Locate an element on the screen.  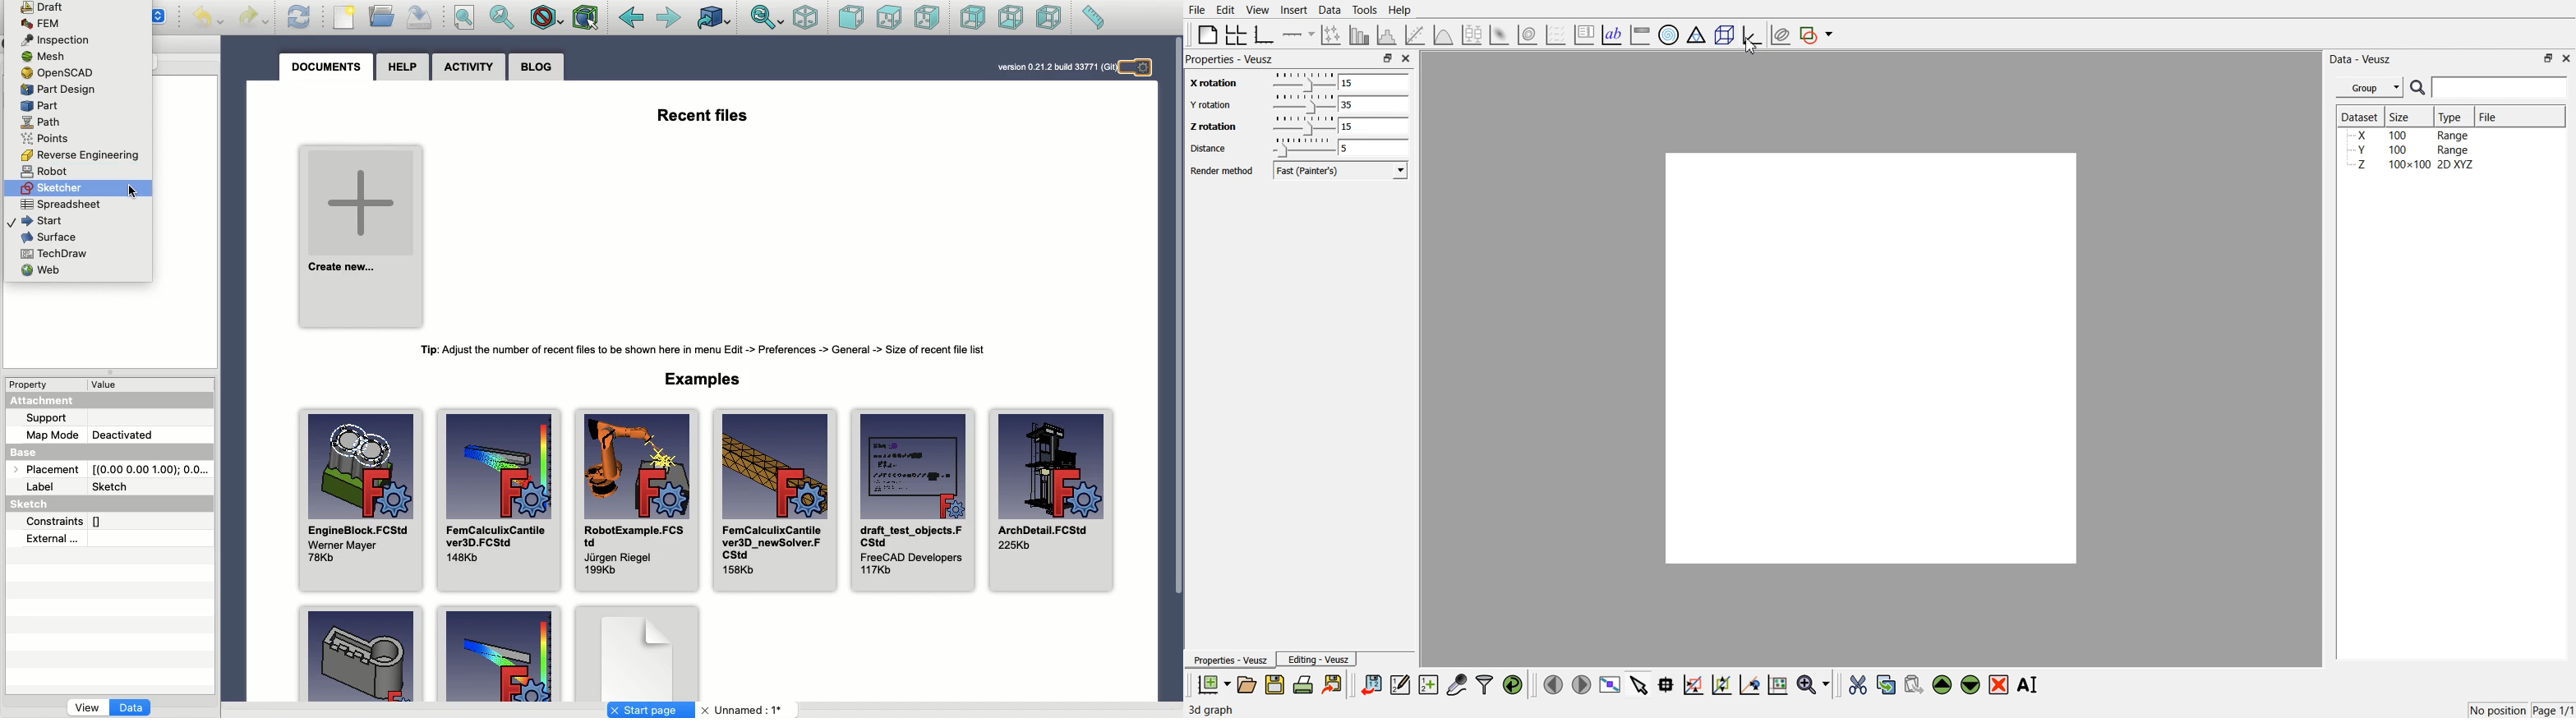
Tech draw is located at coordinates (53, 253).